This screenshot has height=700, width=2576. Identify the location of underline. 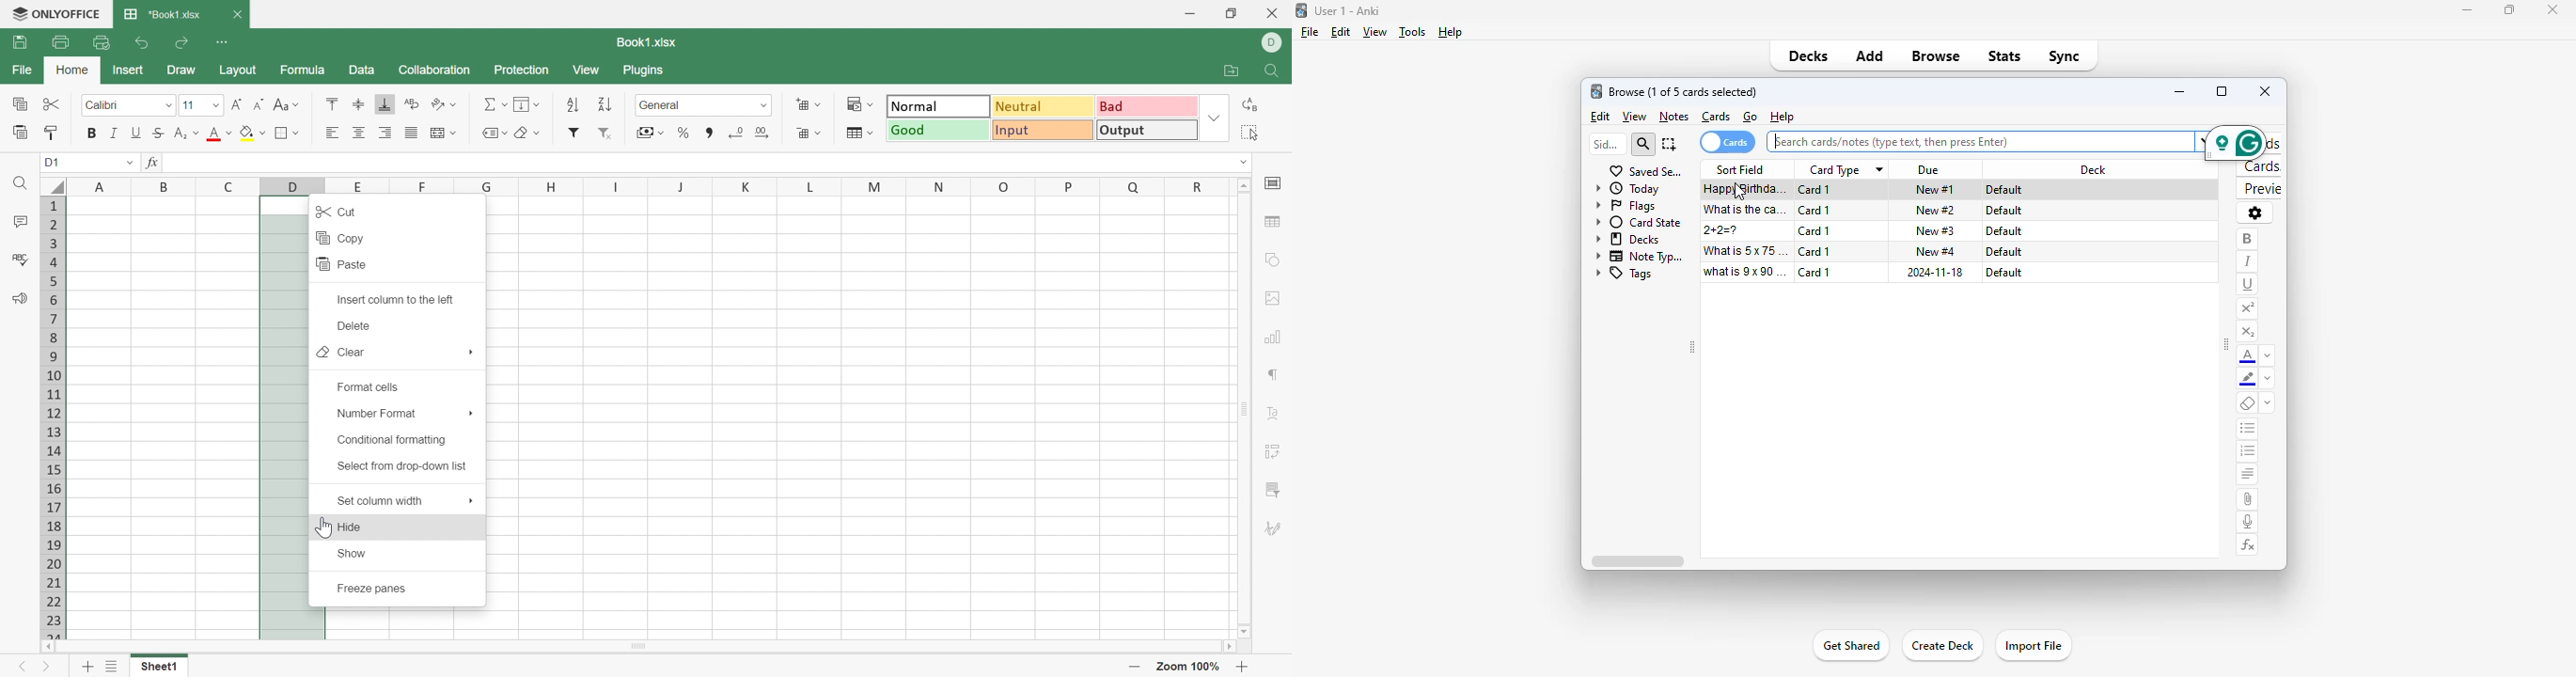
(2247, 285).